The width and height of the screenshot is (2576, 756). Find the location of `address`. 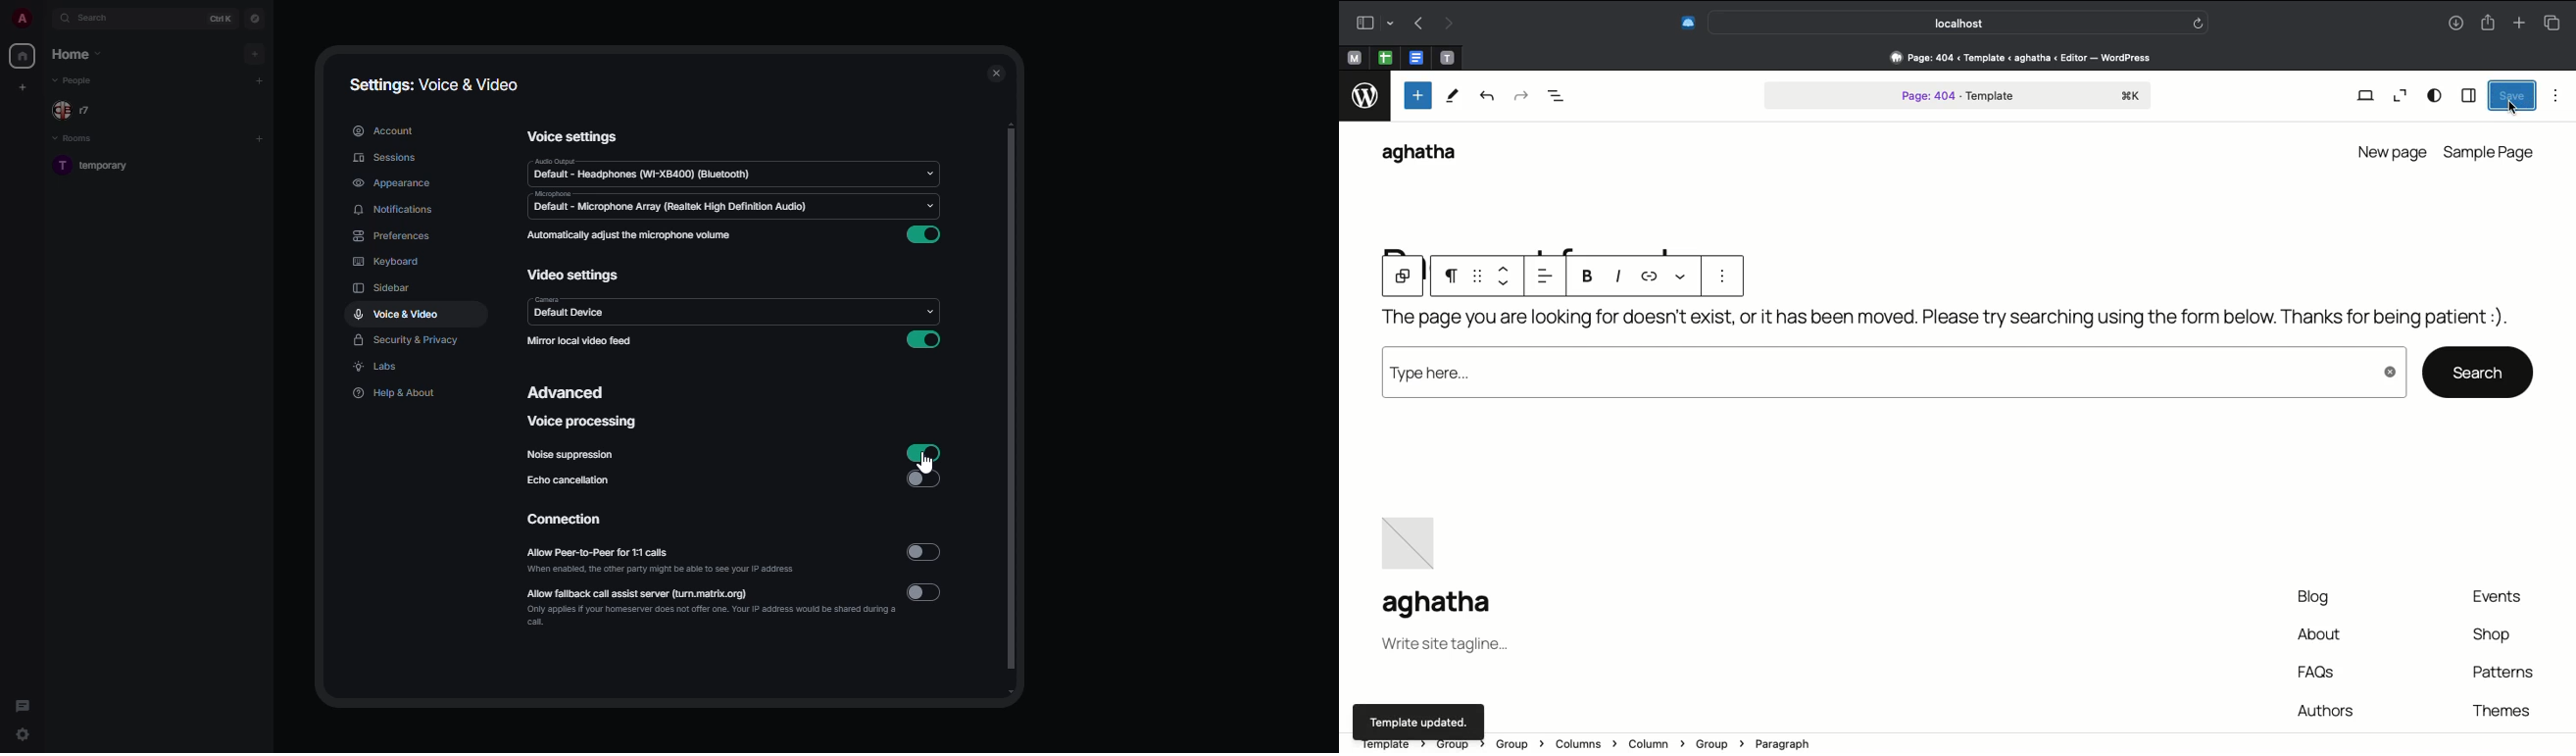

address is located at coordinates (1928, 744).